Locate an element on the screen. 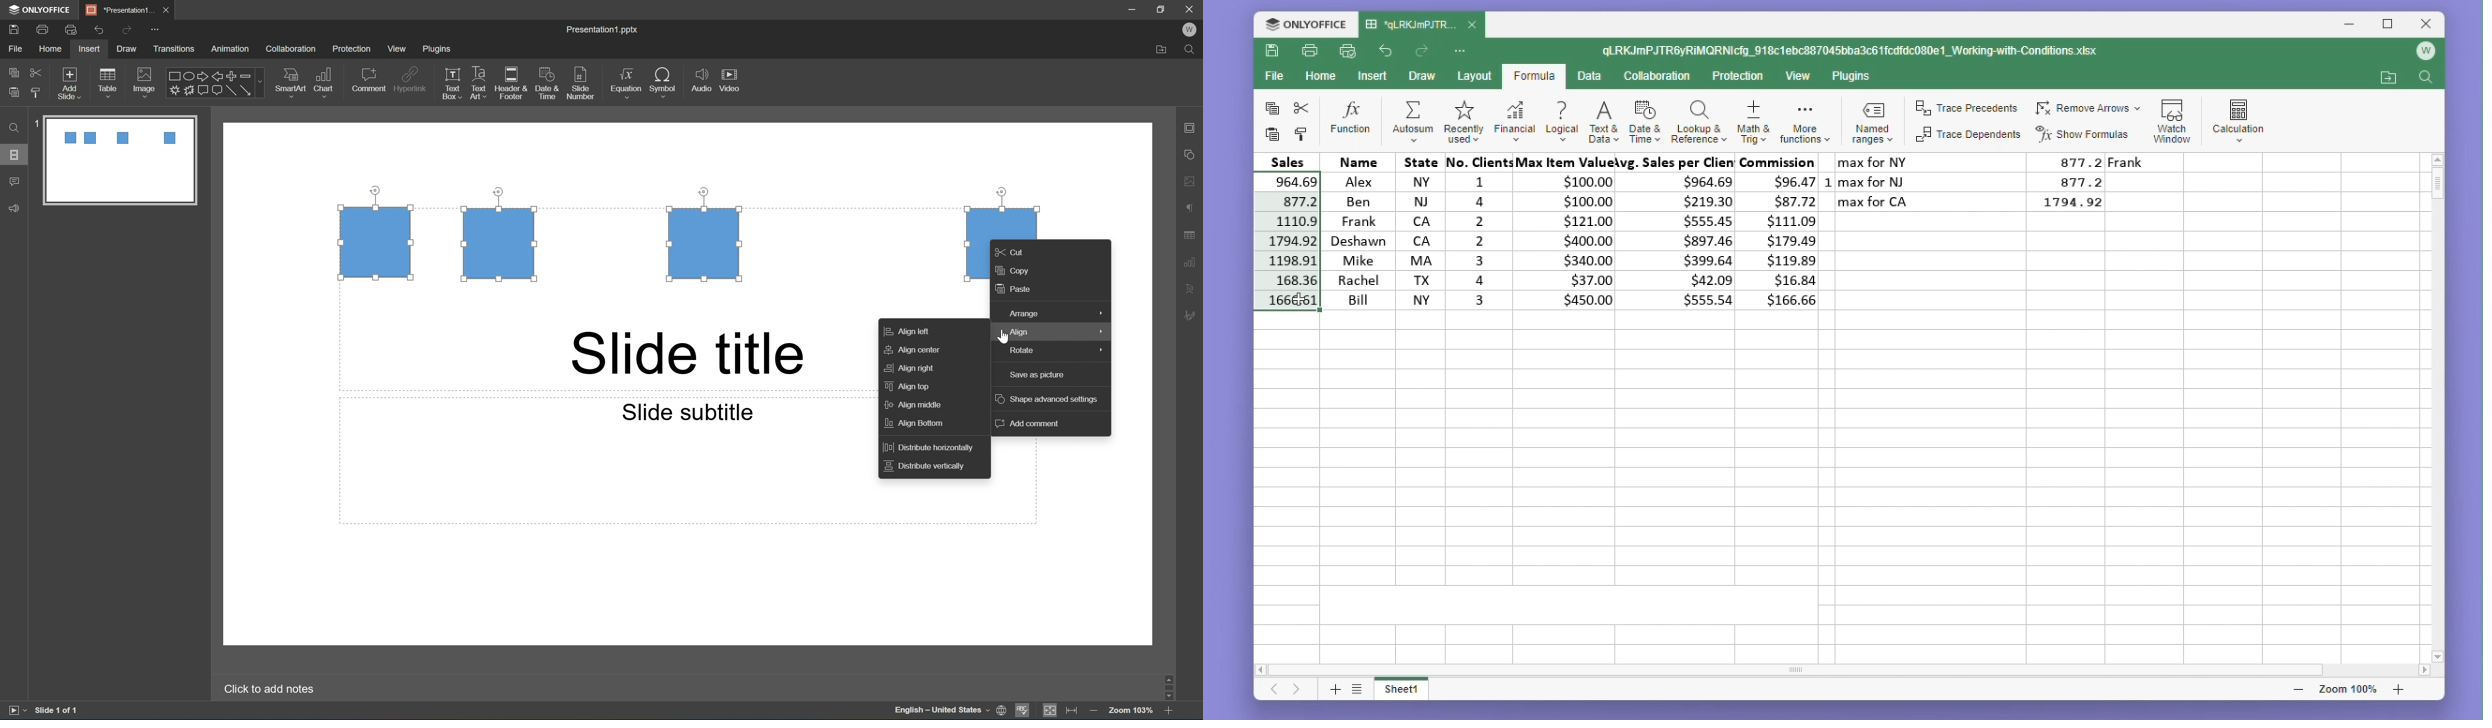 The height and width of the screenshot is (728, 2492). Logical is located at coordinates (1561, 120).